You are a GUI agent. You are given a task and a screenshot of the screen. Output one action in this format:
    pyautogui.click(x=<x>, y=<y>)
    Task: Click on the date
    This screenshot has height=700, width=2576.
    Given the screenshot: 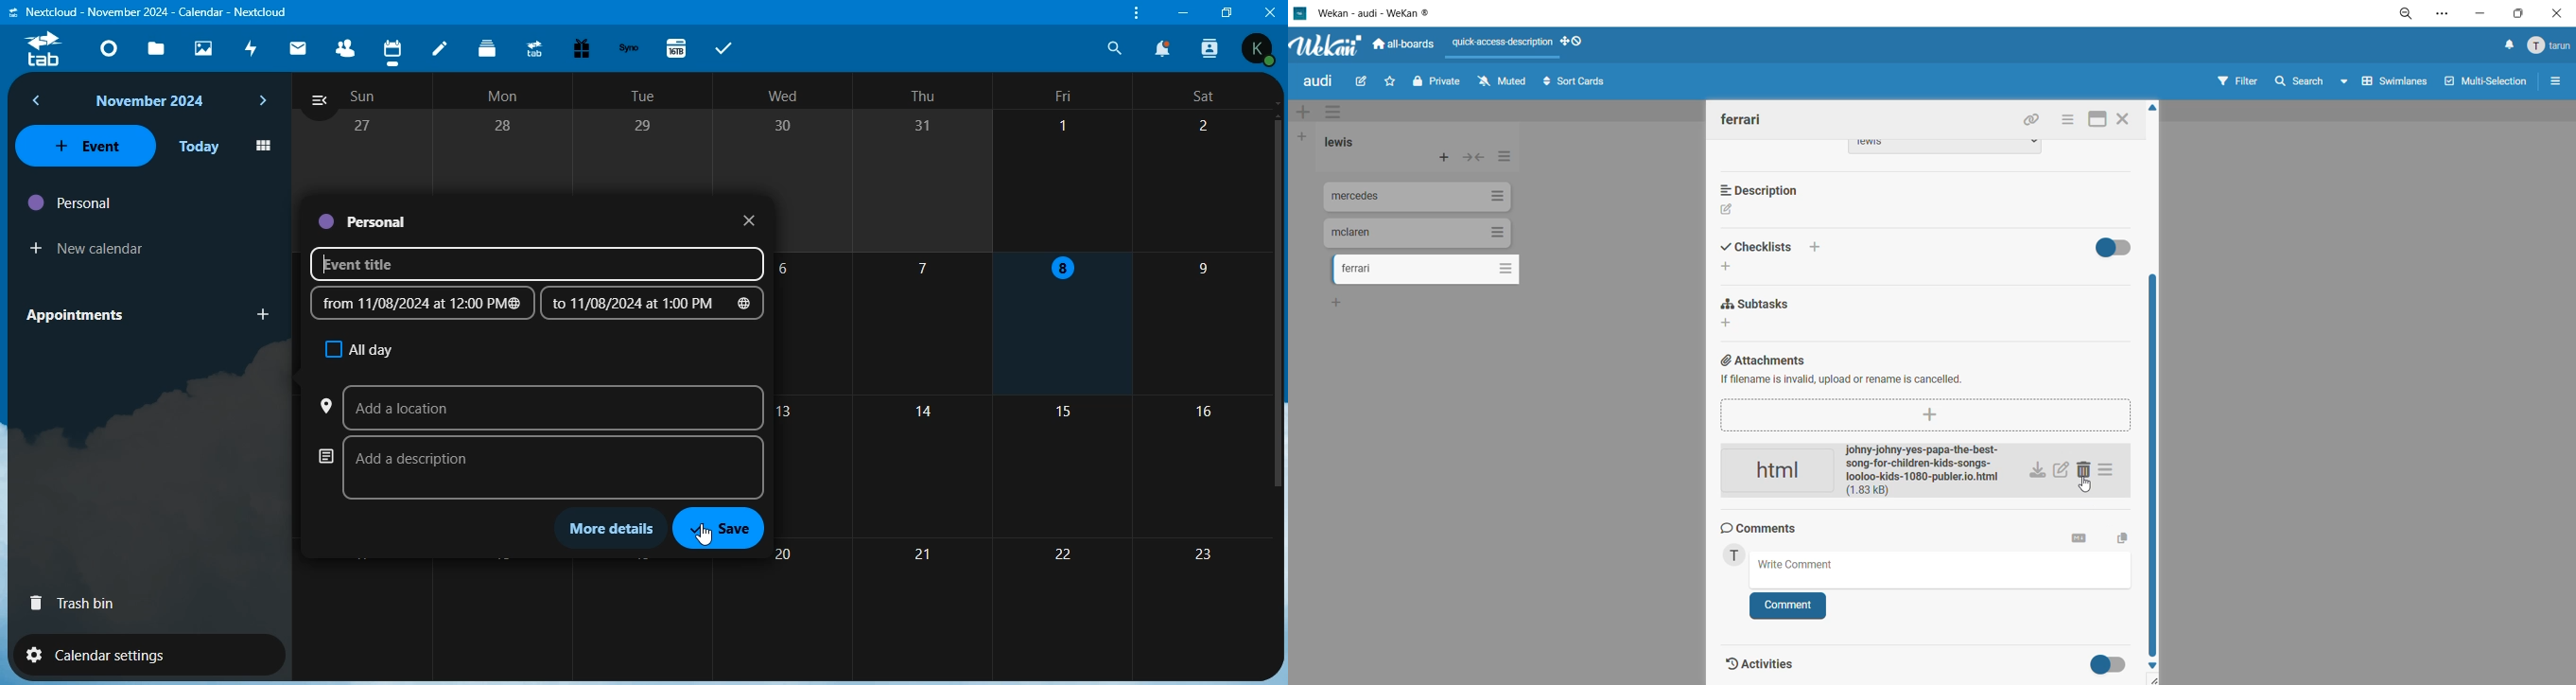 What is the action you would take?
    pyautogui.click(x=654, y=305)
    